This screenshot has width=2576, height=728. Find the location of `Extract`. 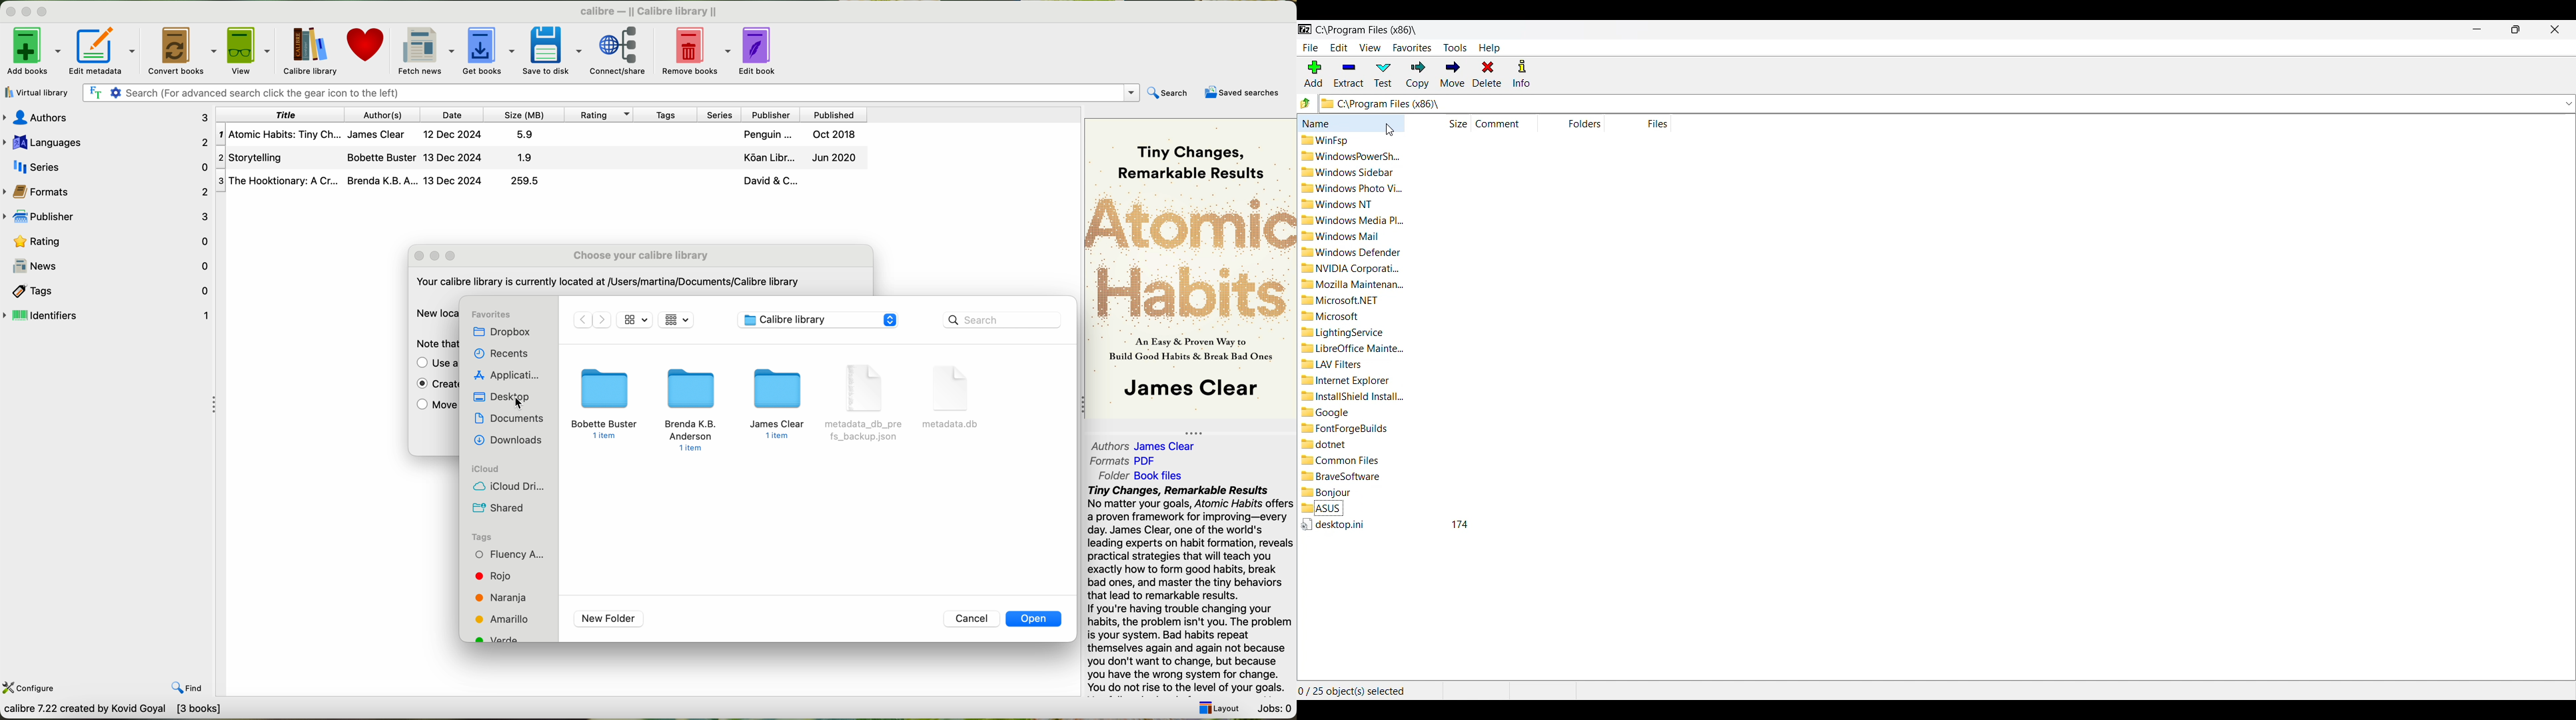

Extract is located at coordinates (1349, 74).